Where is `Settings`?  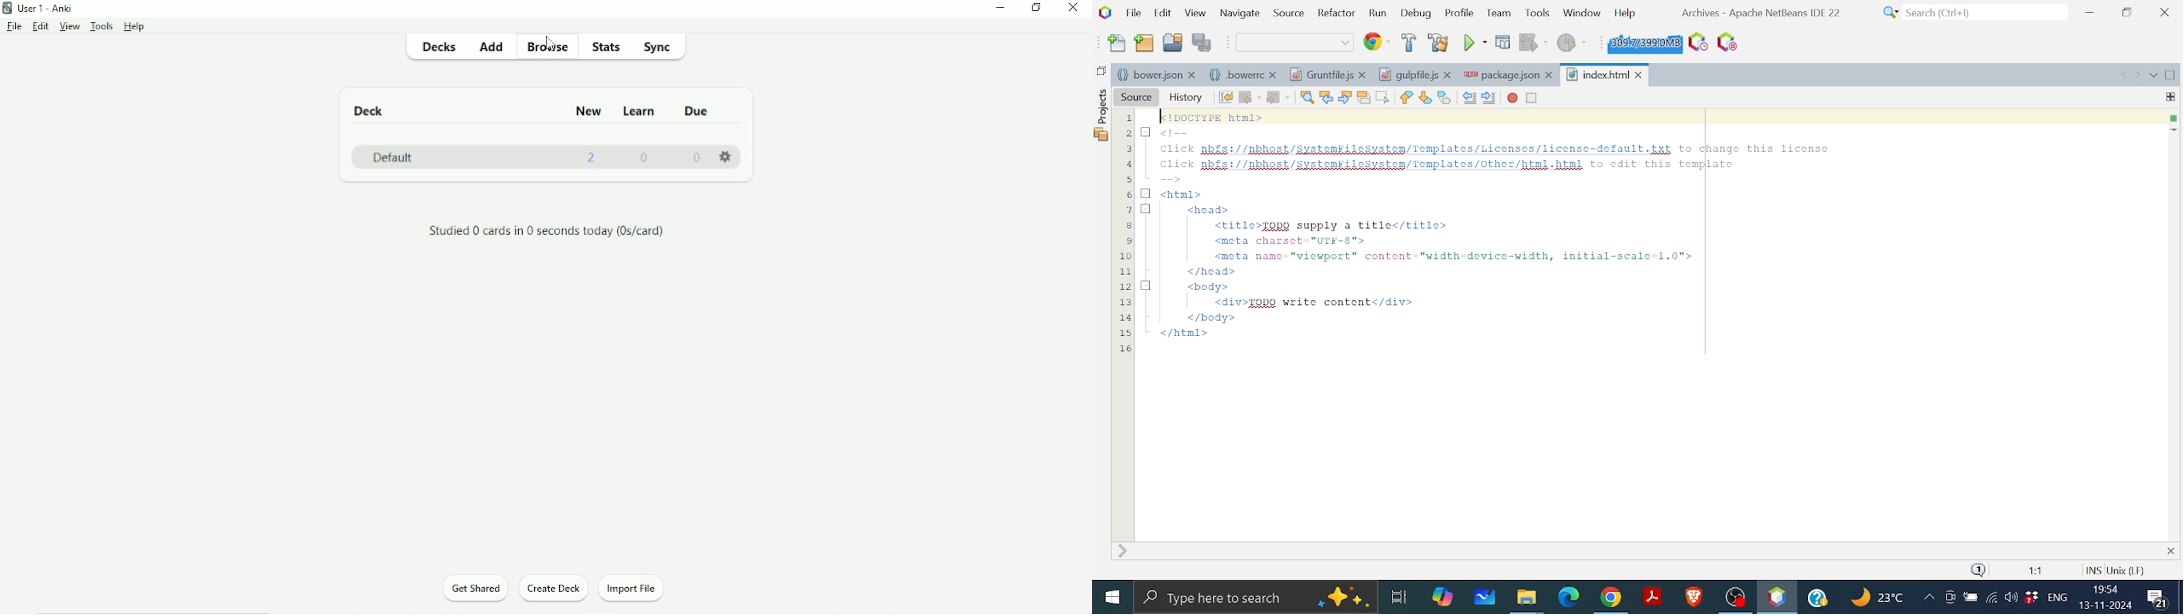
Settings is located at coordinates (724, 155).